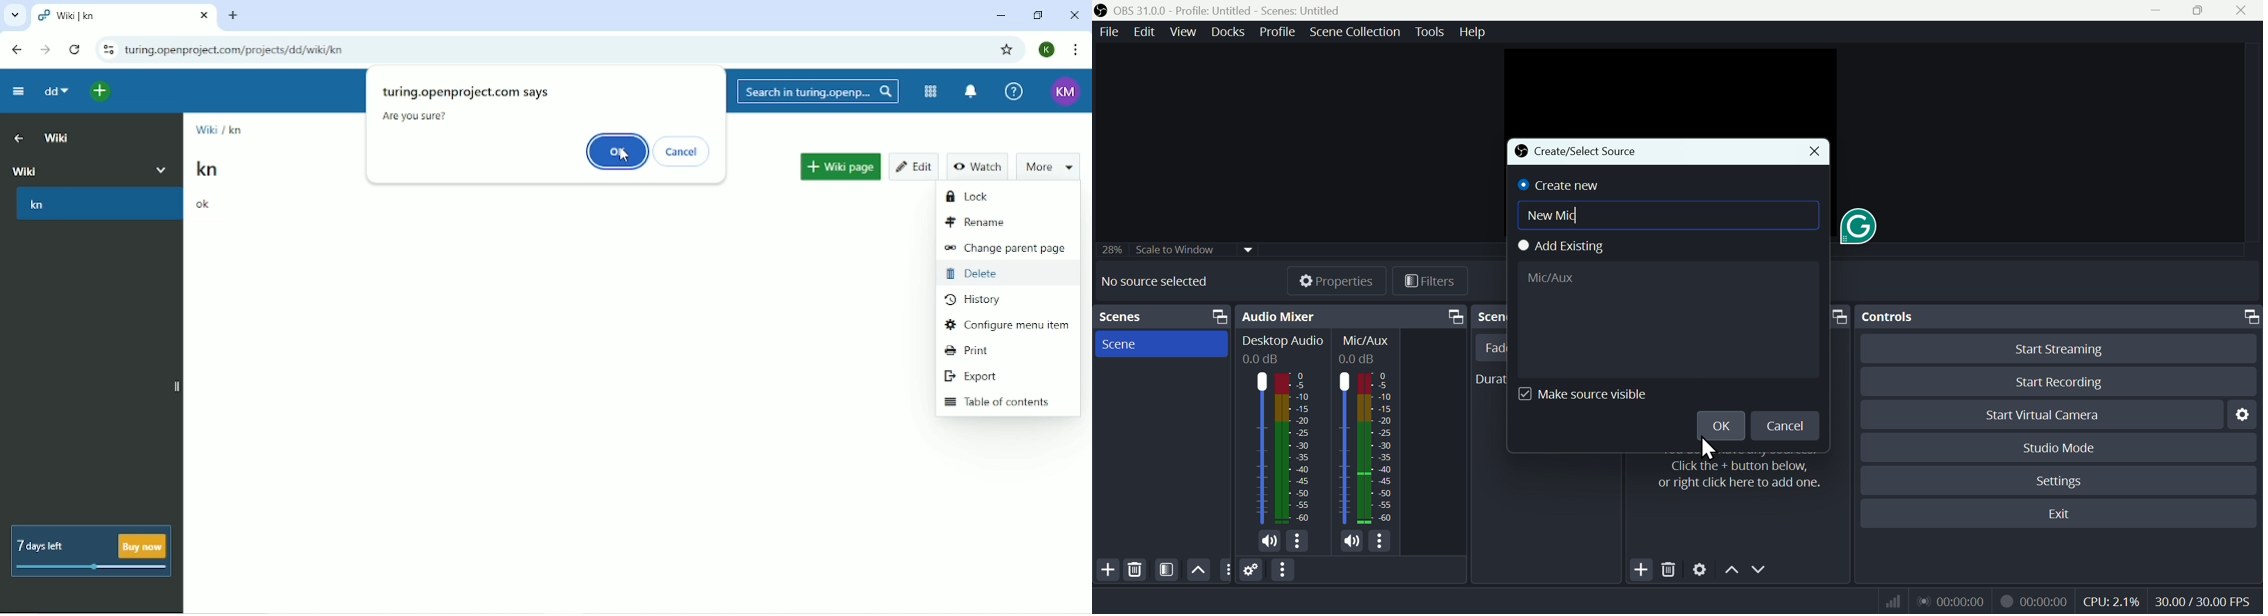 The image size is (2268, 616). What do you see at coordinates (1731, 572) in the screenshot?
I see `Up` at bounding box center [1731, 572].